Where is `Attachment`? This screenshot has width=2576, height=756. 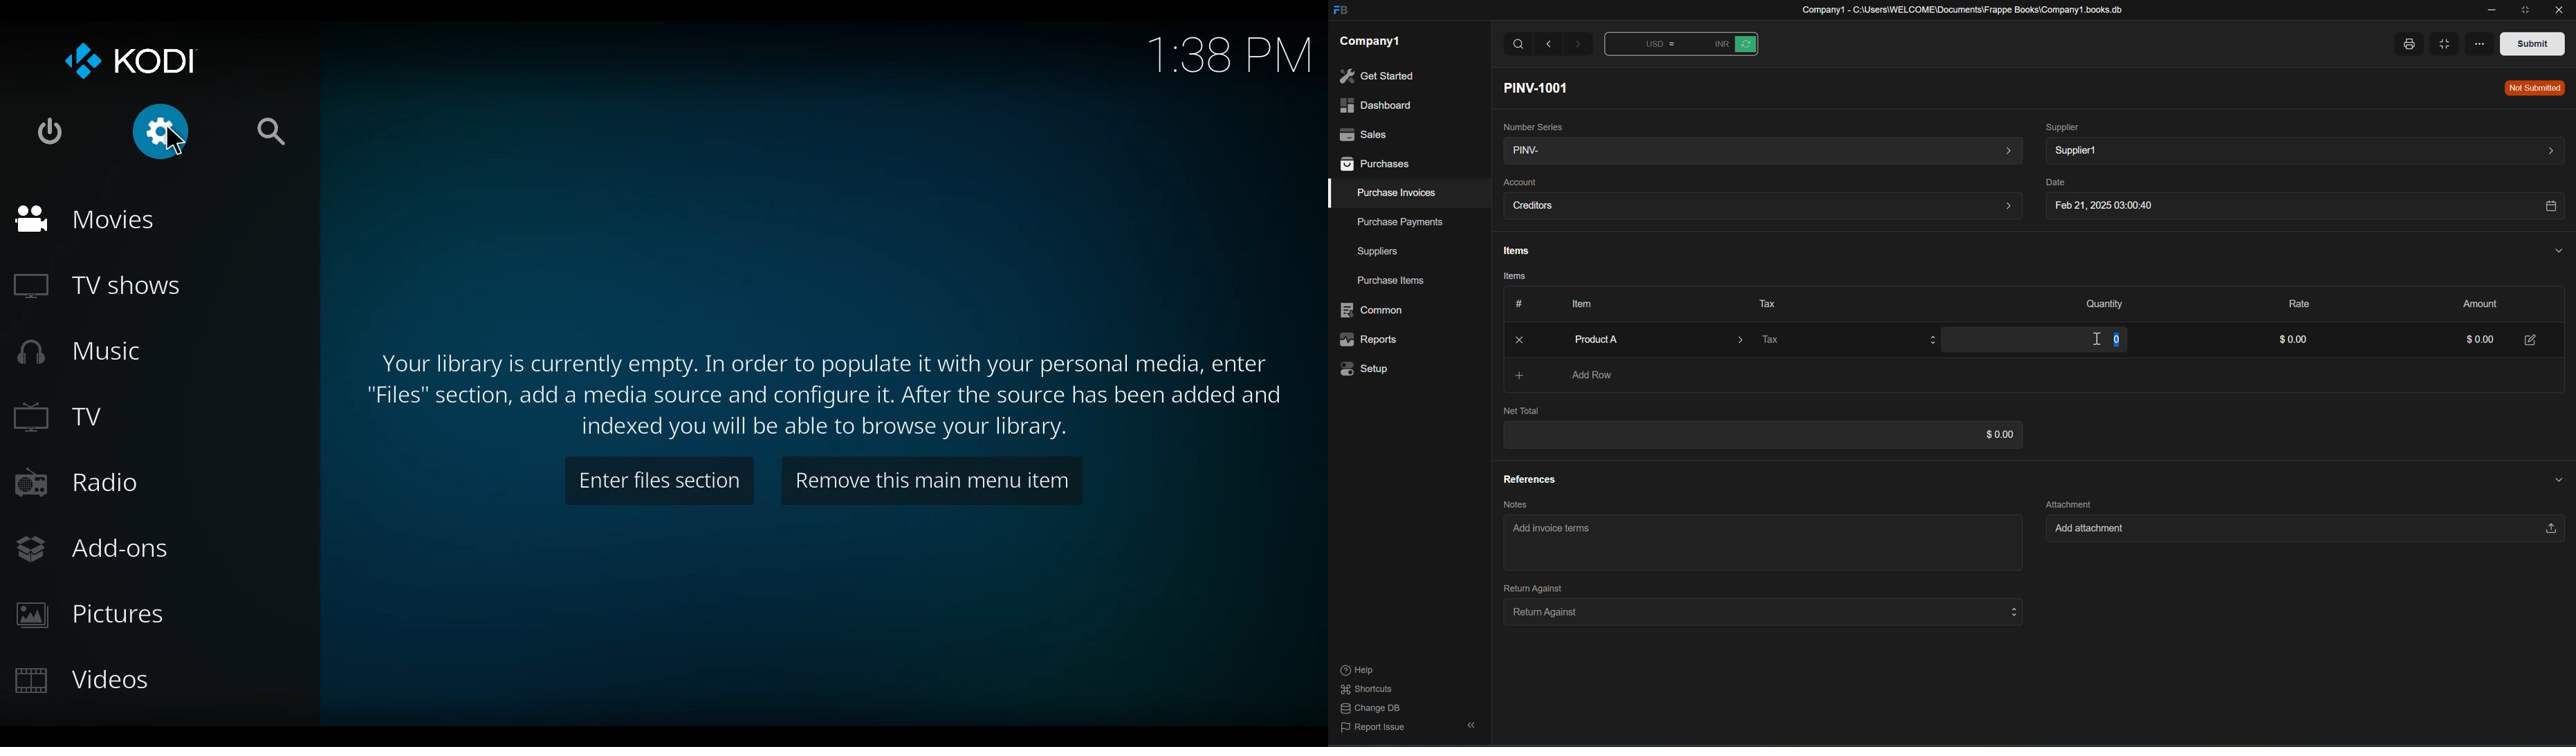
Attachment is located at coordinates (2069, 502).